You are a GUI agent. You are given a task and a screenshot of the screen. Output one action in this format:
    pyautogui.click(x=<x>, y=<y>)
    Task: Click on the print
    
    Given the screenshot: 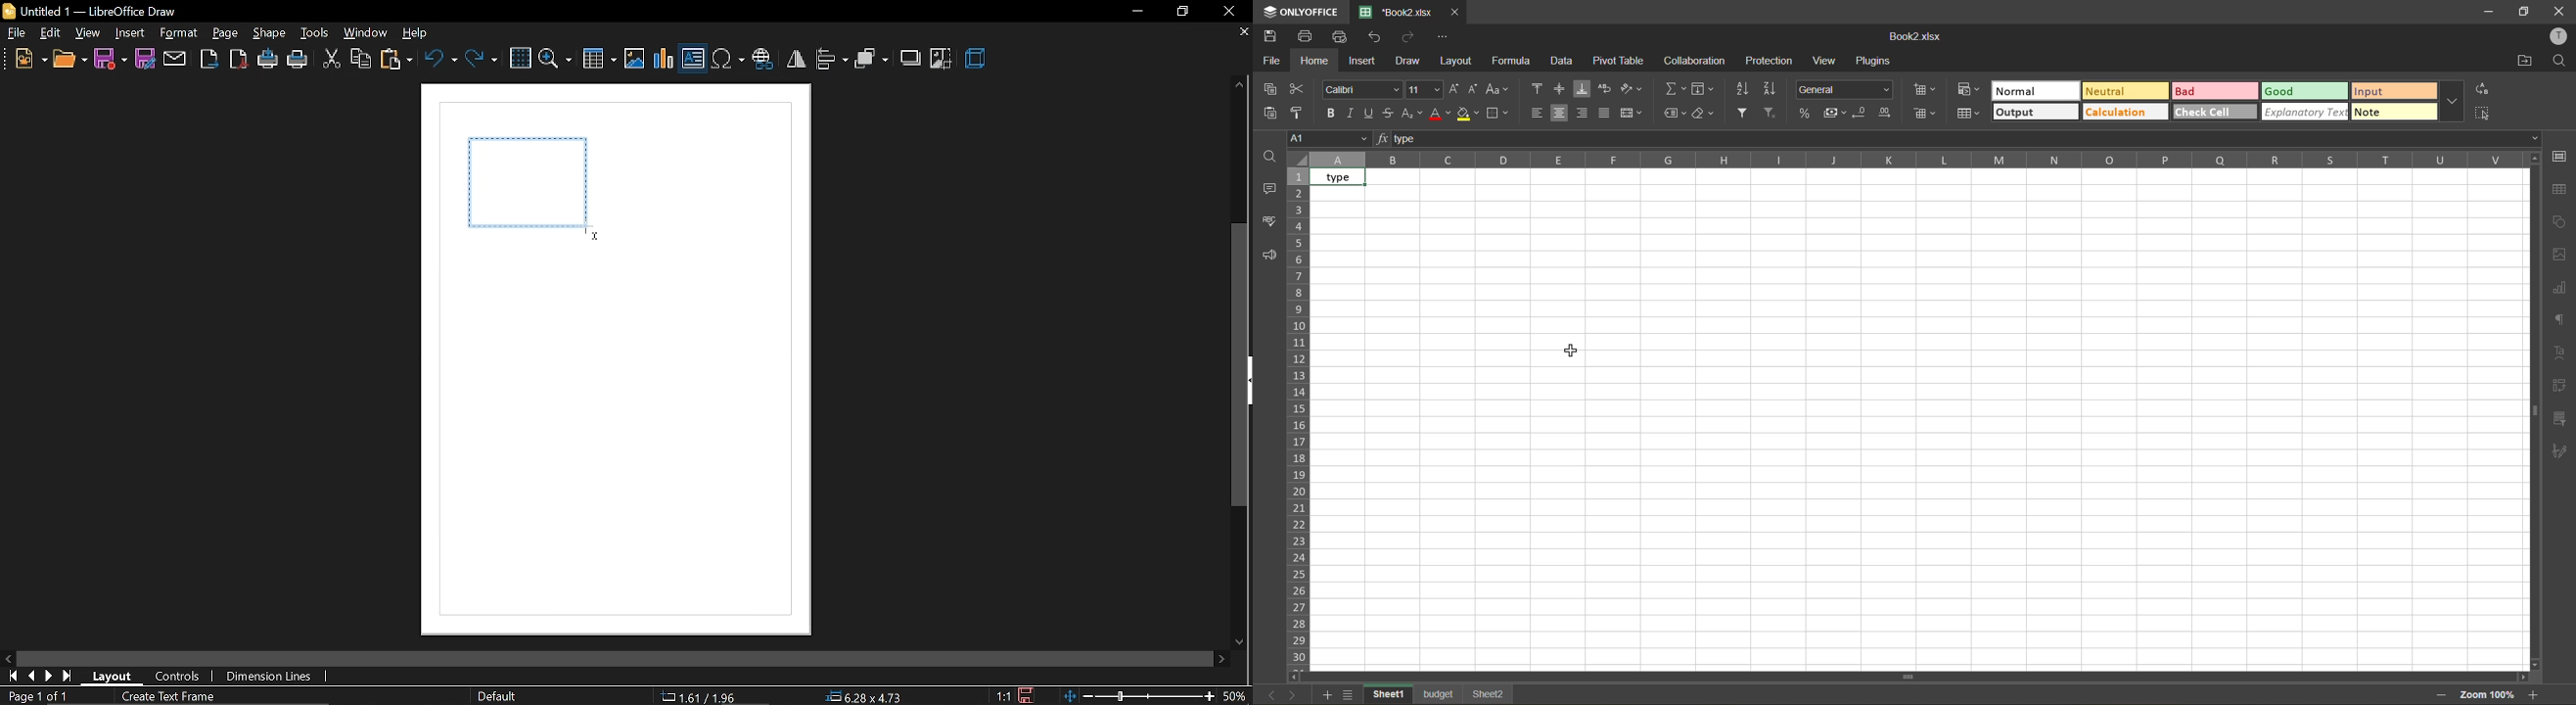 What is the action you would take?
    pyautogui.click(x=1310, y=37)
    